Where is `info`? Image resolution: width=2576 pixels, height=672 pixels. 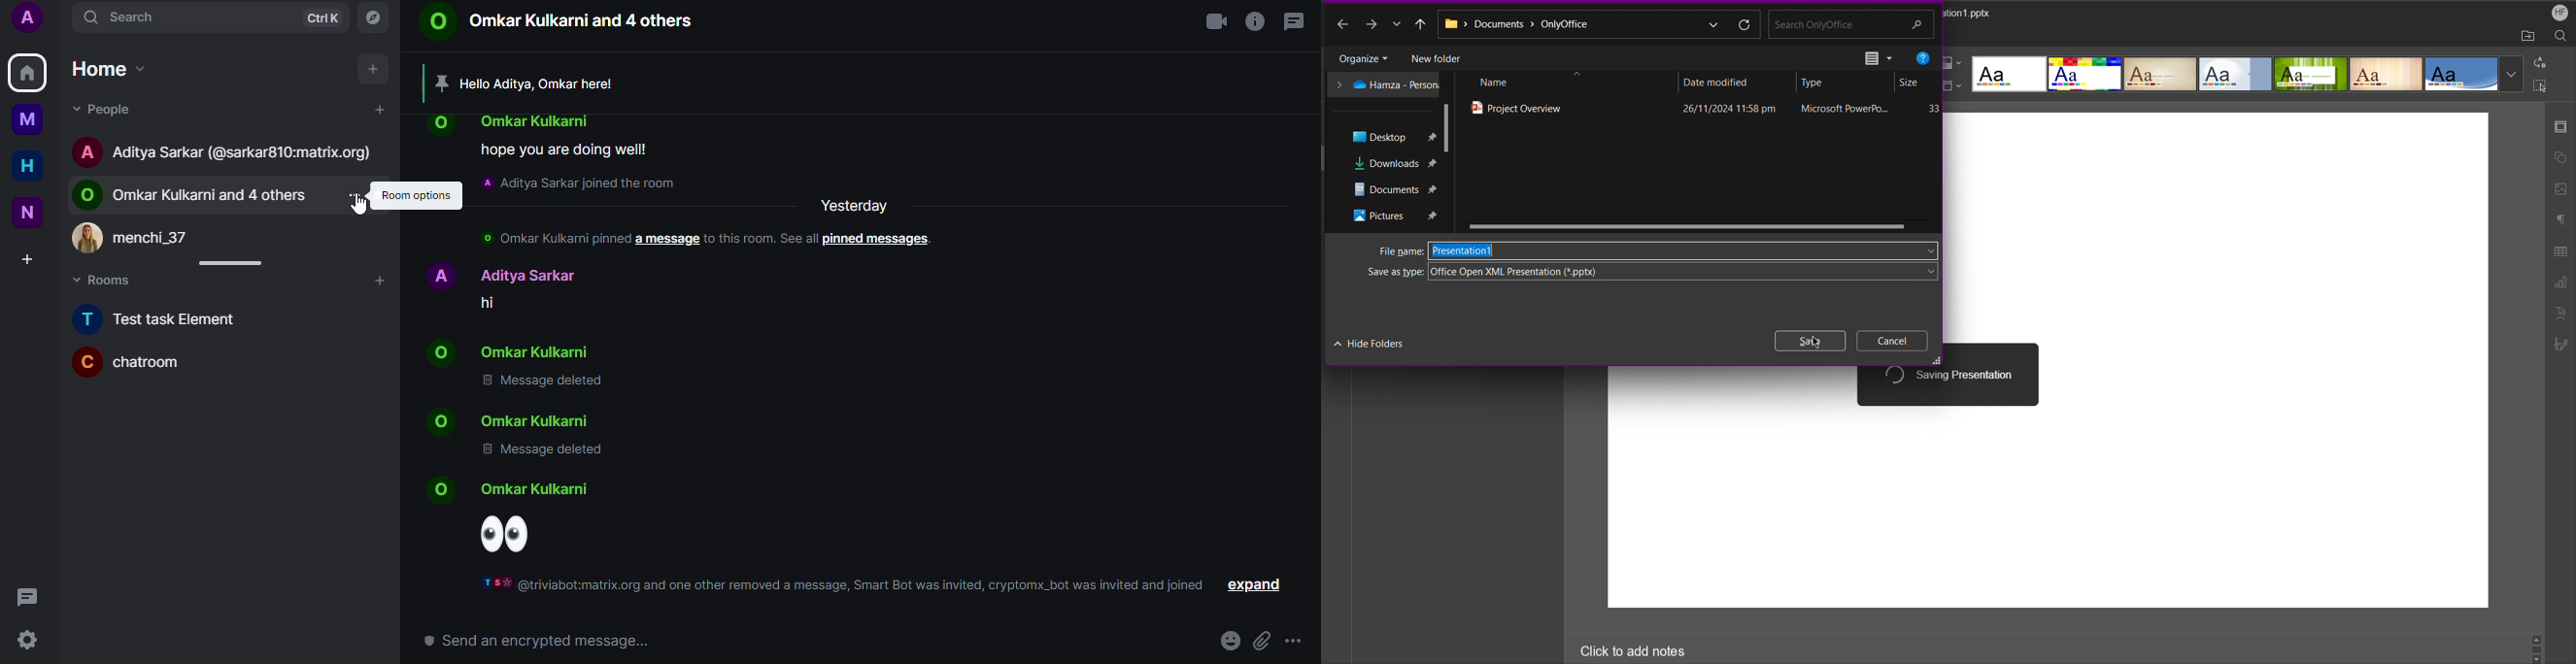
info is located at coordinates (759, 239).